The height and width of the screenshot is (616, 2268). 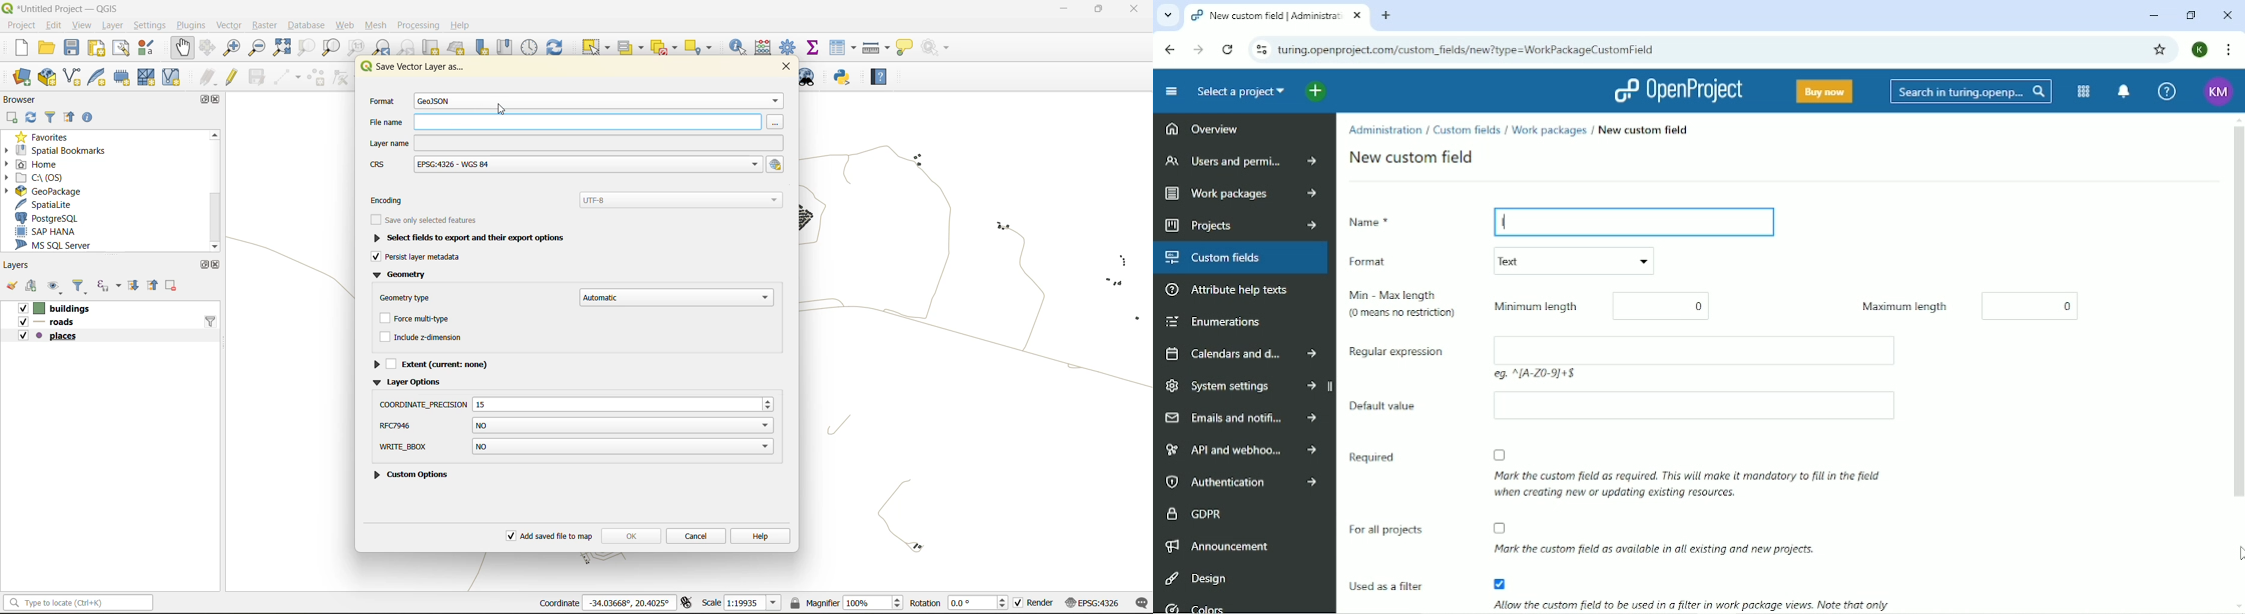 What do you see at coordinates (1678, 471) in the screenshot?
I see `Mark the custom field as required. THis will make it mandatory to fill in the field when creating new or updating existing resources` at bounding box center [1678, 471].